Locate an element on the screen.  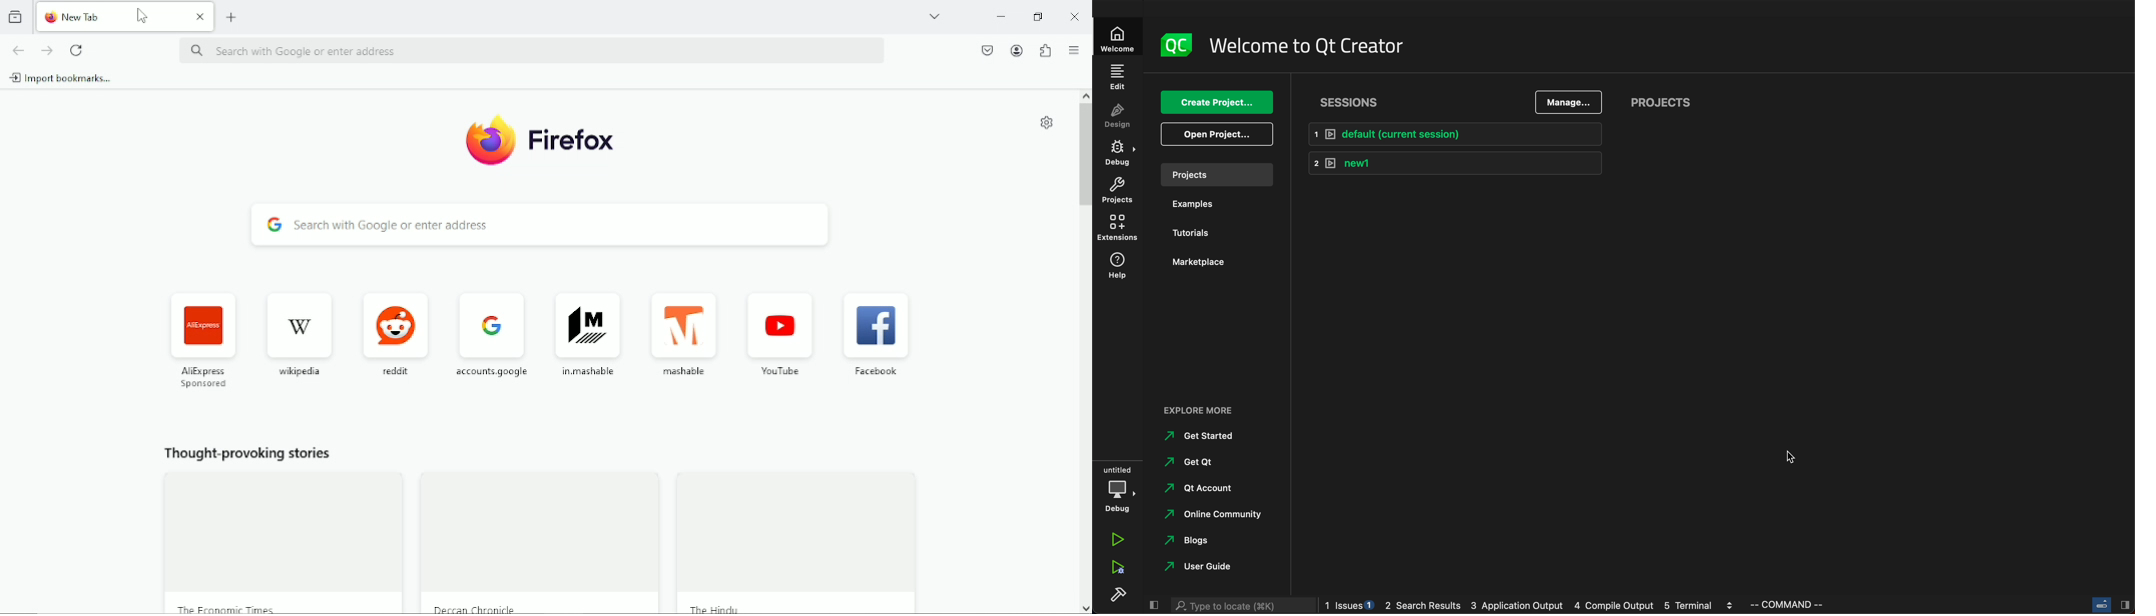
sessions is located at coordinates (1355, 101).